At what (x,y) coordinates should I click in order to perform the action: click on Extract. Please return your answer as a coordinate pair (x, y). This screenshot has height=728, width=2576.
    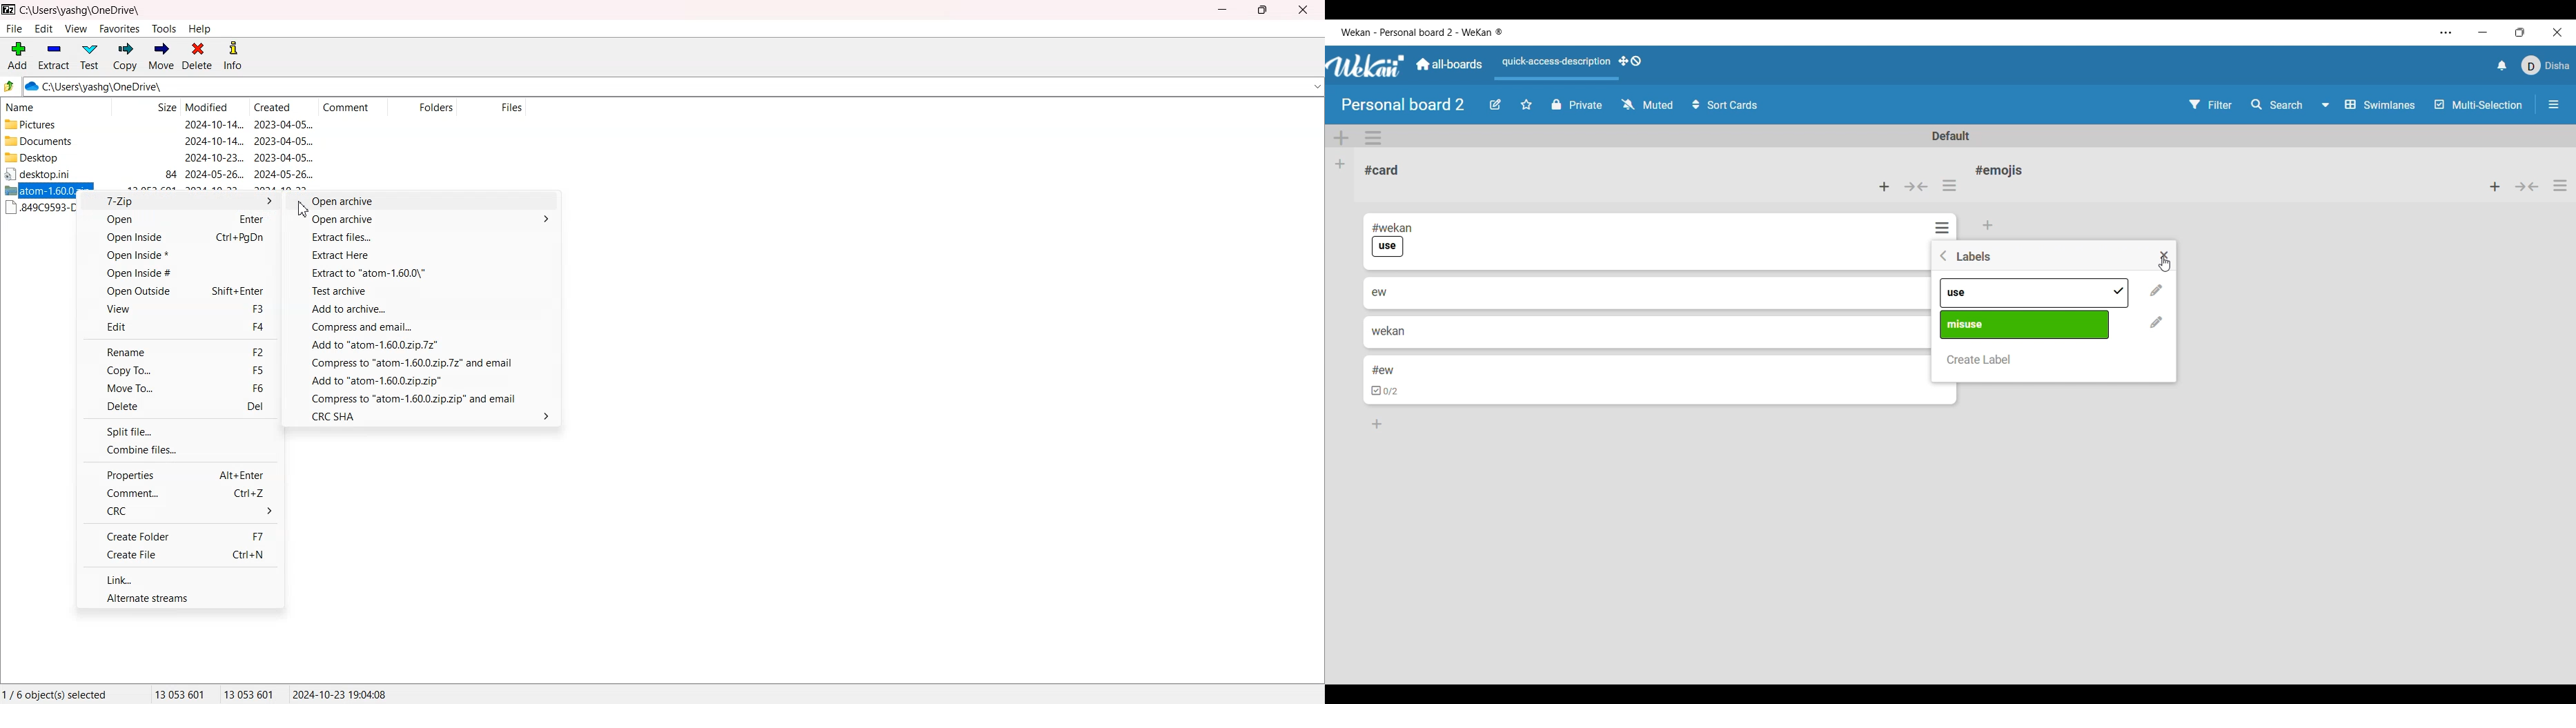
    Looking at the image, I should click on (54, 56).